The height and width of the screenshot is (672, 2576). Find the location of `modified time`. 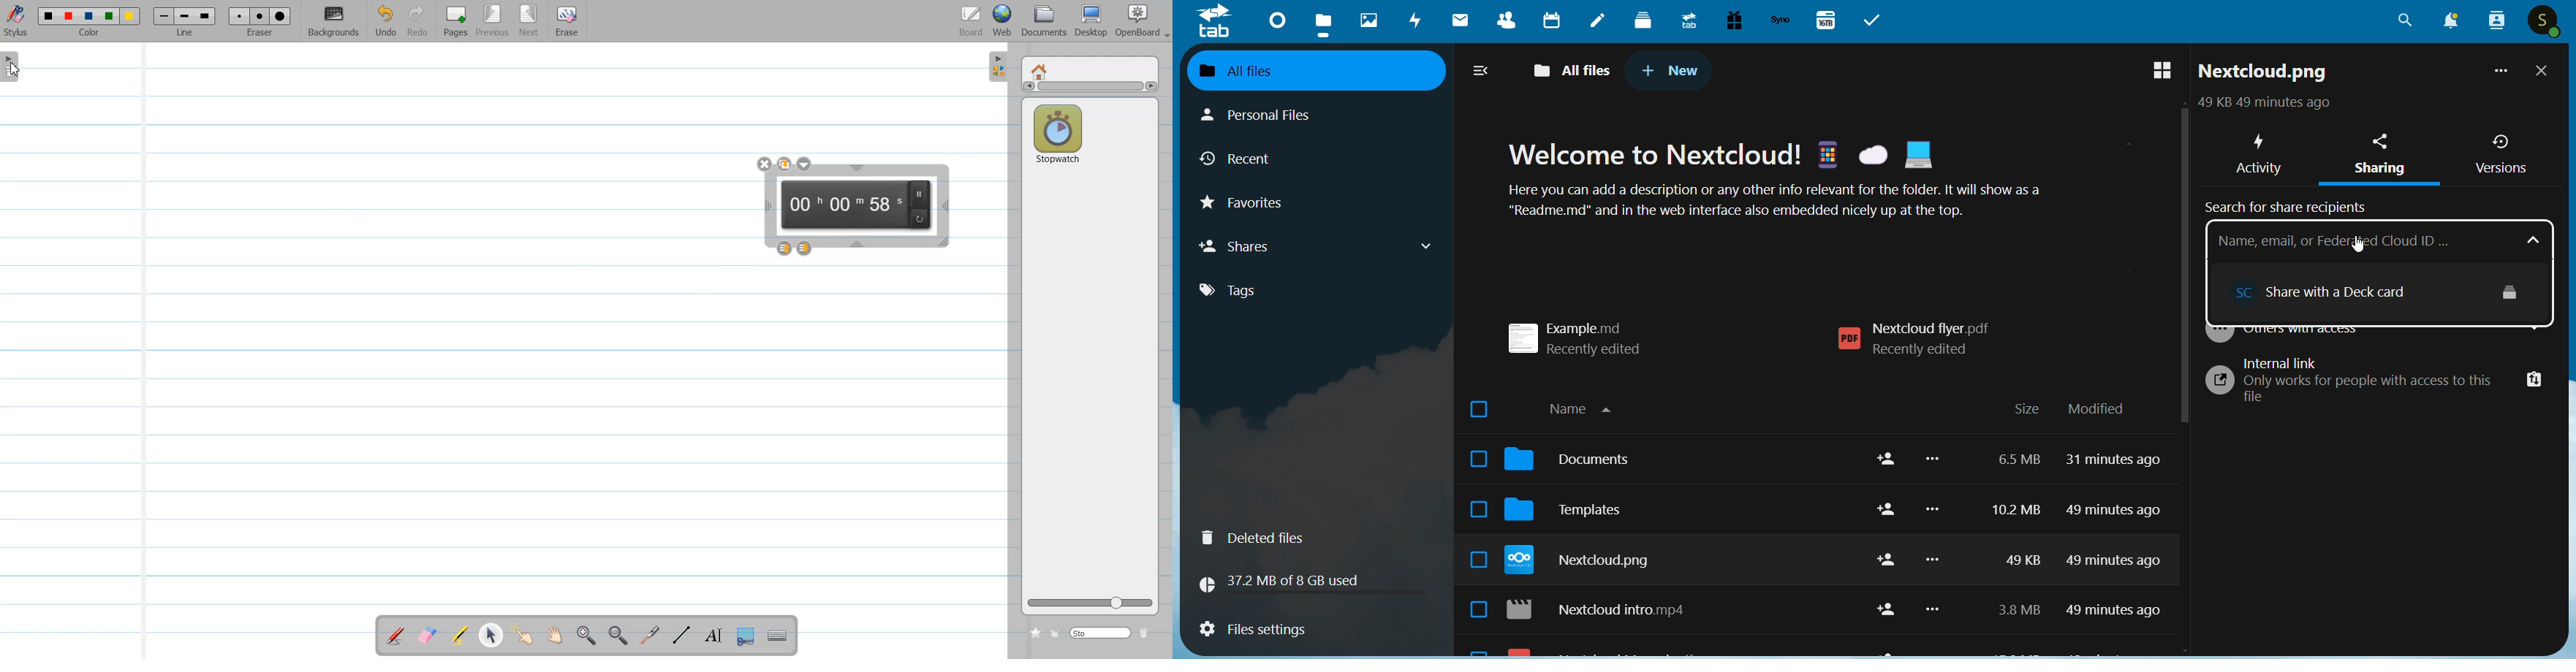

modified time is located at coordinates (2118, 542).